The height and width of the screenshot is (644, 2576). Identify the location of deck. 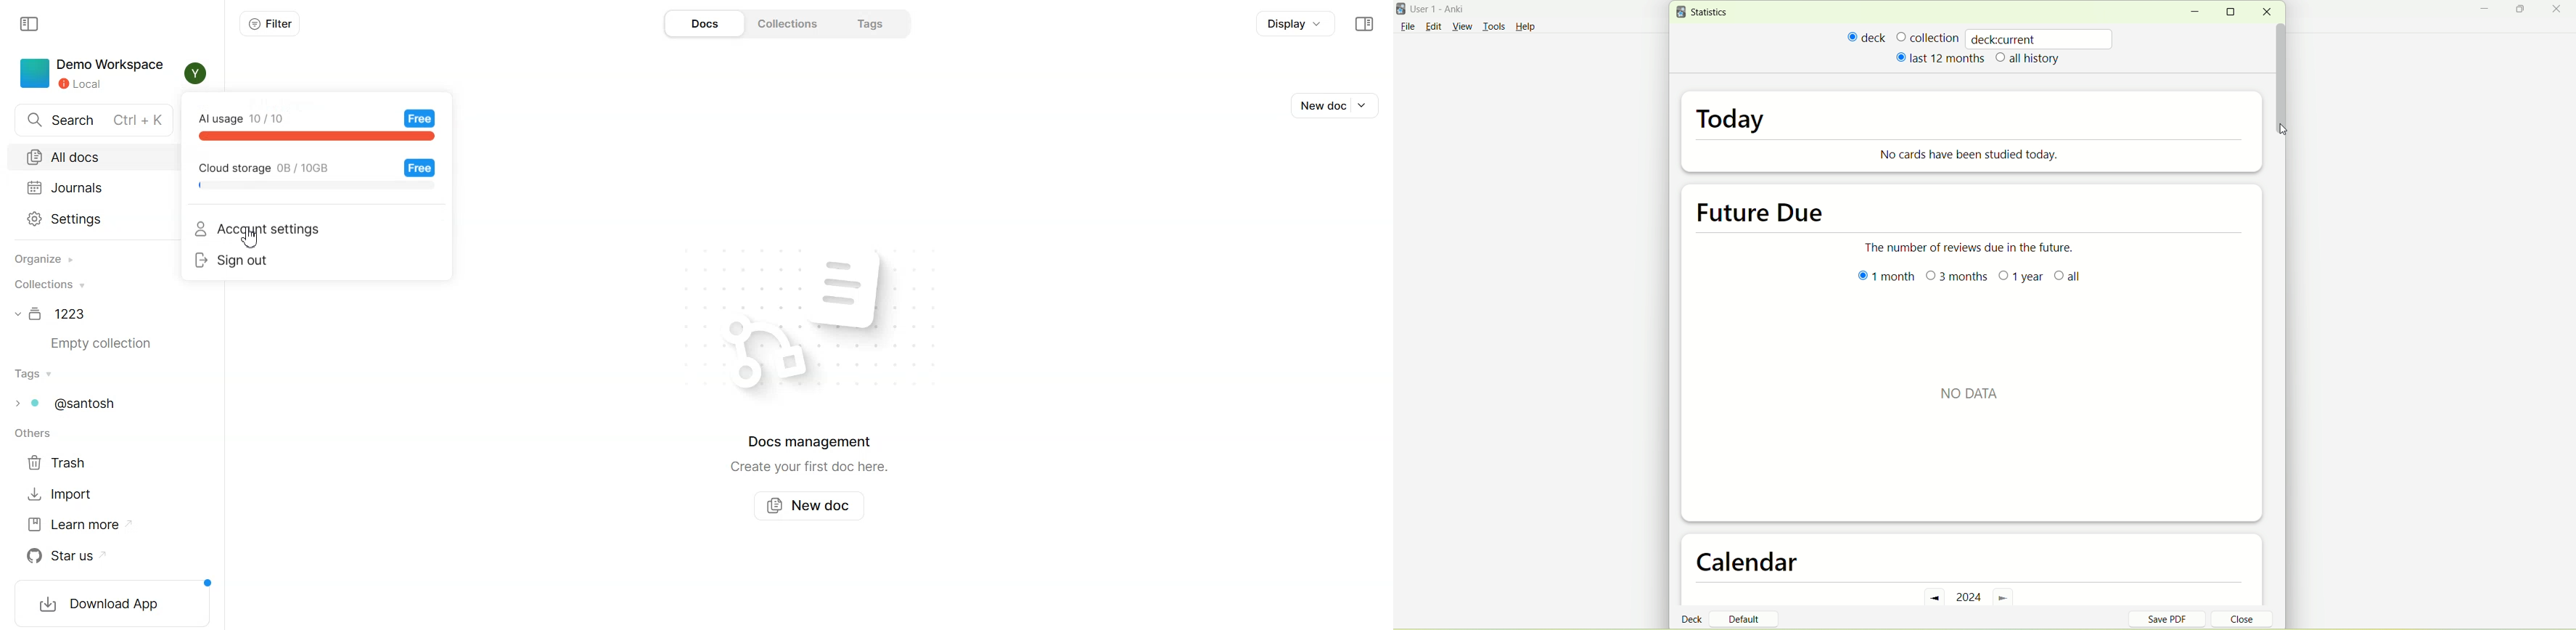
(1694, 618).